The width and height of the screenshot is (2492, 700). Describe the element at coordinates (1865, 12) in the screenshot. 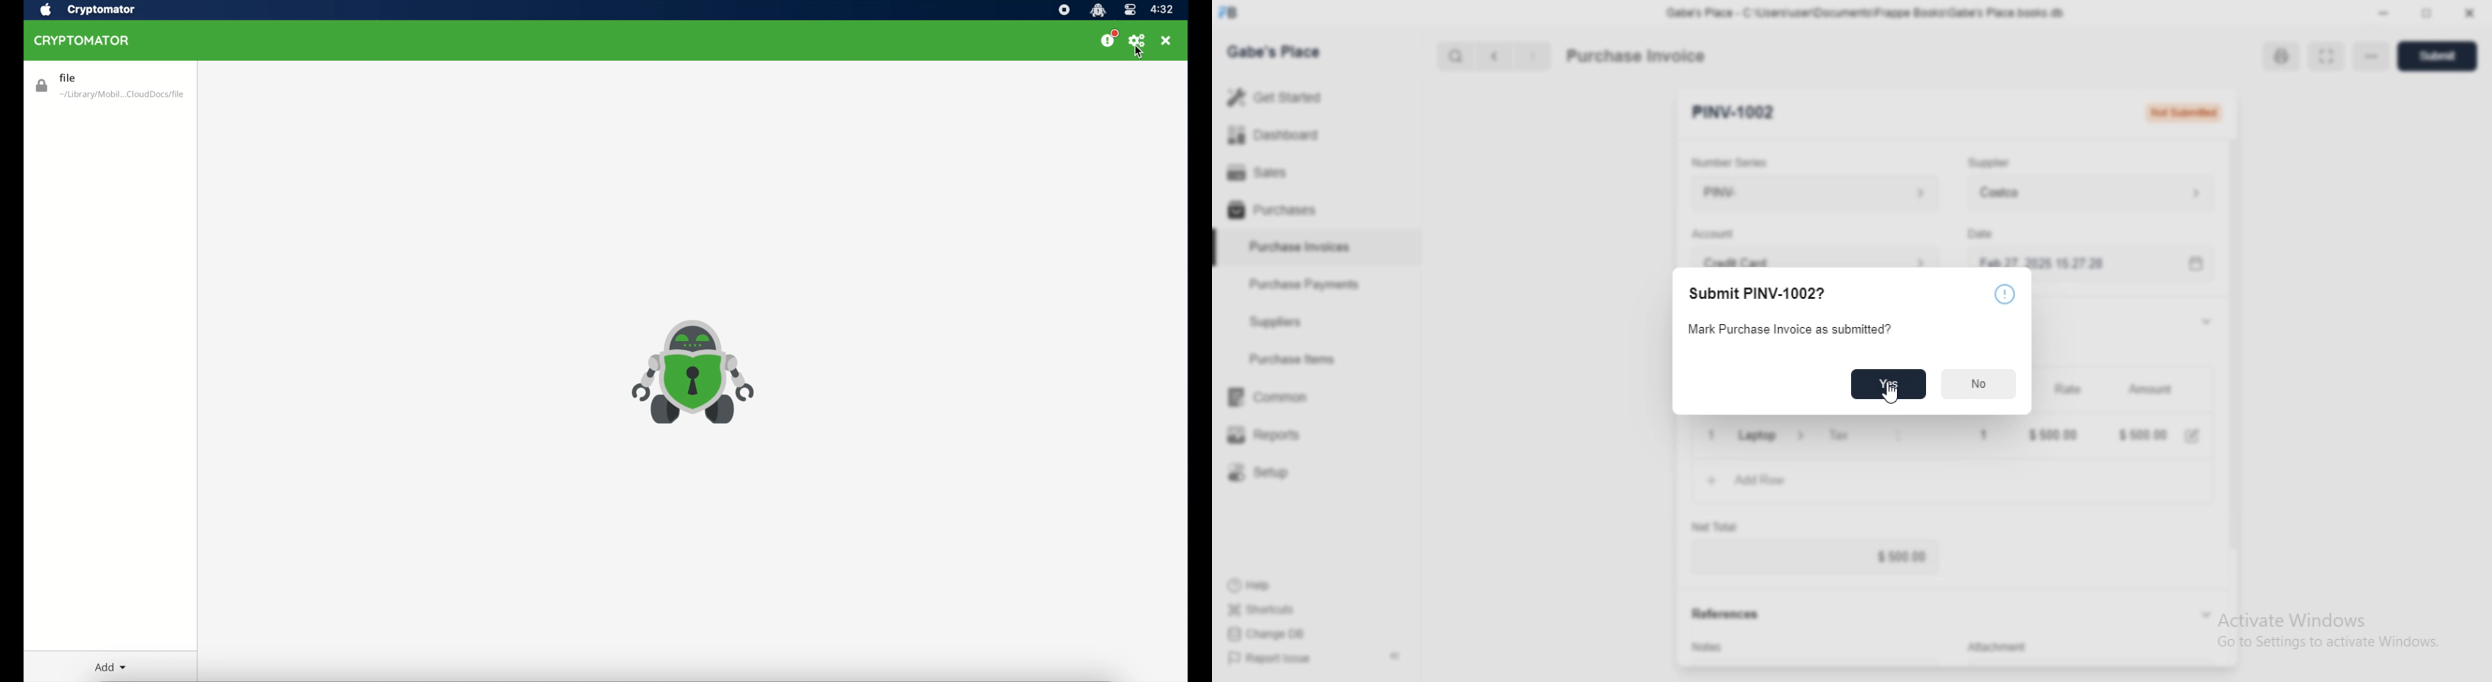

I see `‘Gabe's Place - C\Users\useriDocuments\Frappe Books\Gabe's Place books db.` at that location.